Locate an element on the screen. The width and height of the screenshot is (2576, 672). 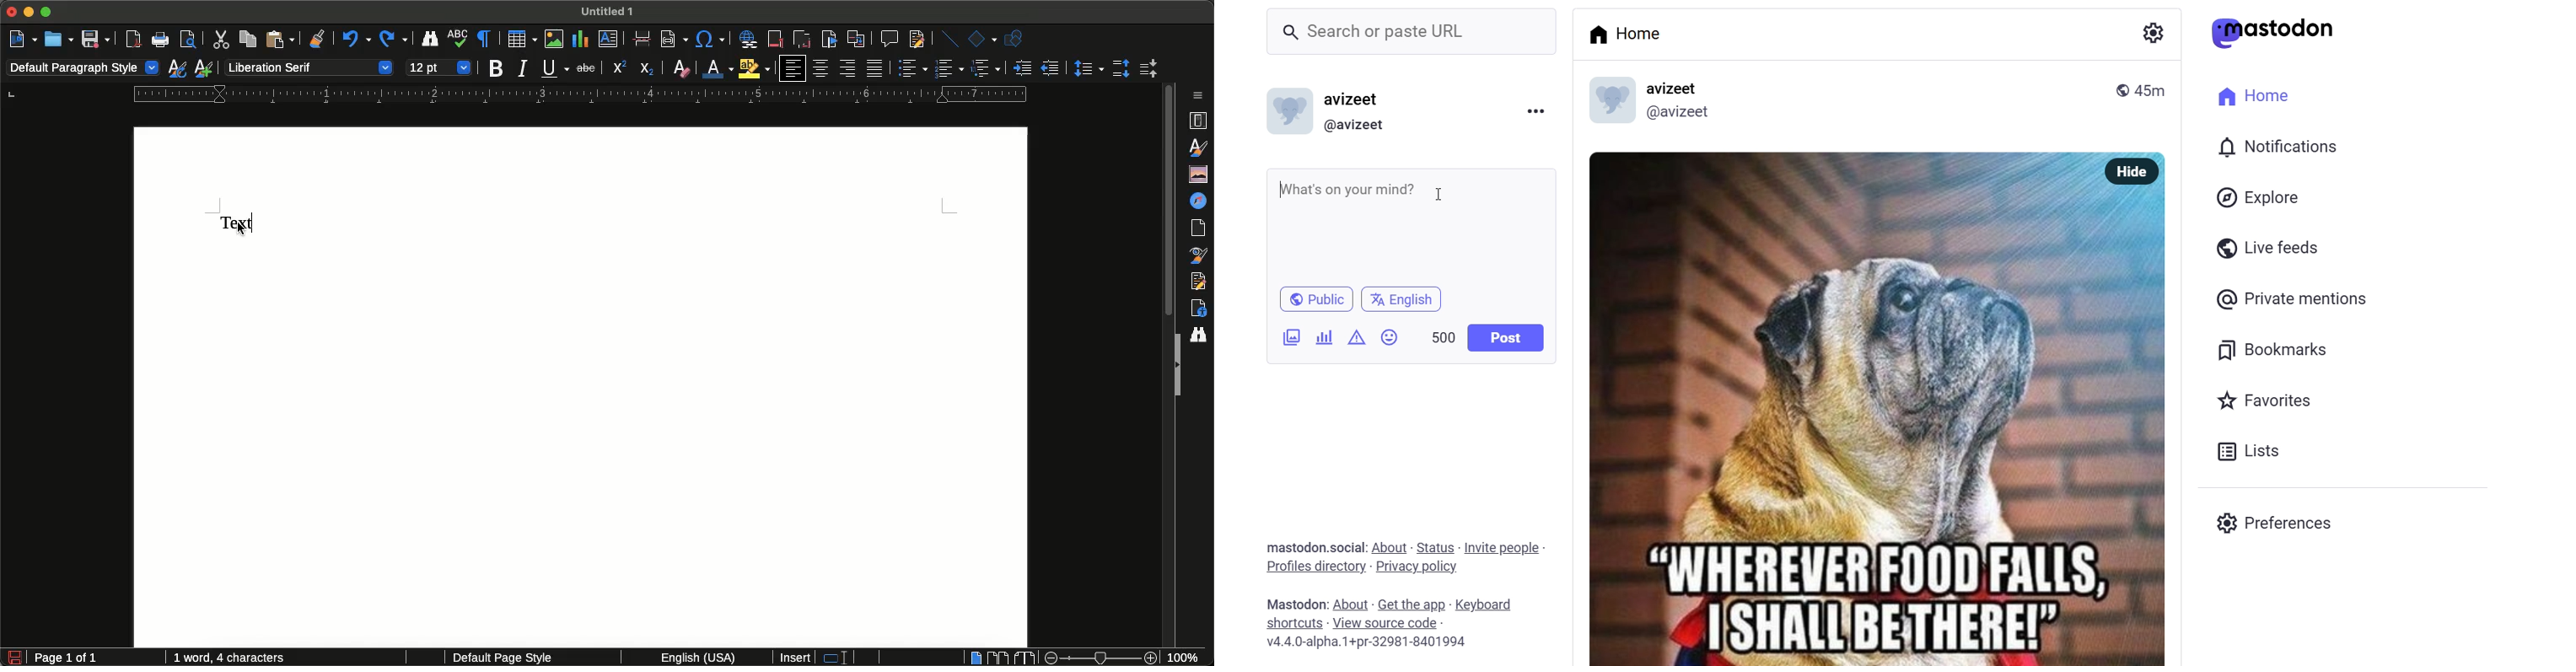
Align right  is located at coordinates (847, 69).